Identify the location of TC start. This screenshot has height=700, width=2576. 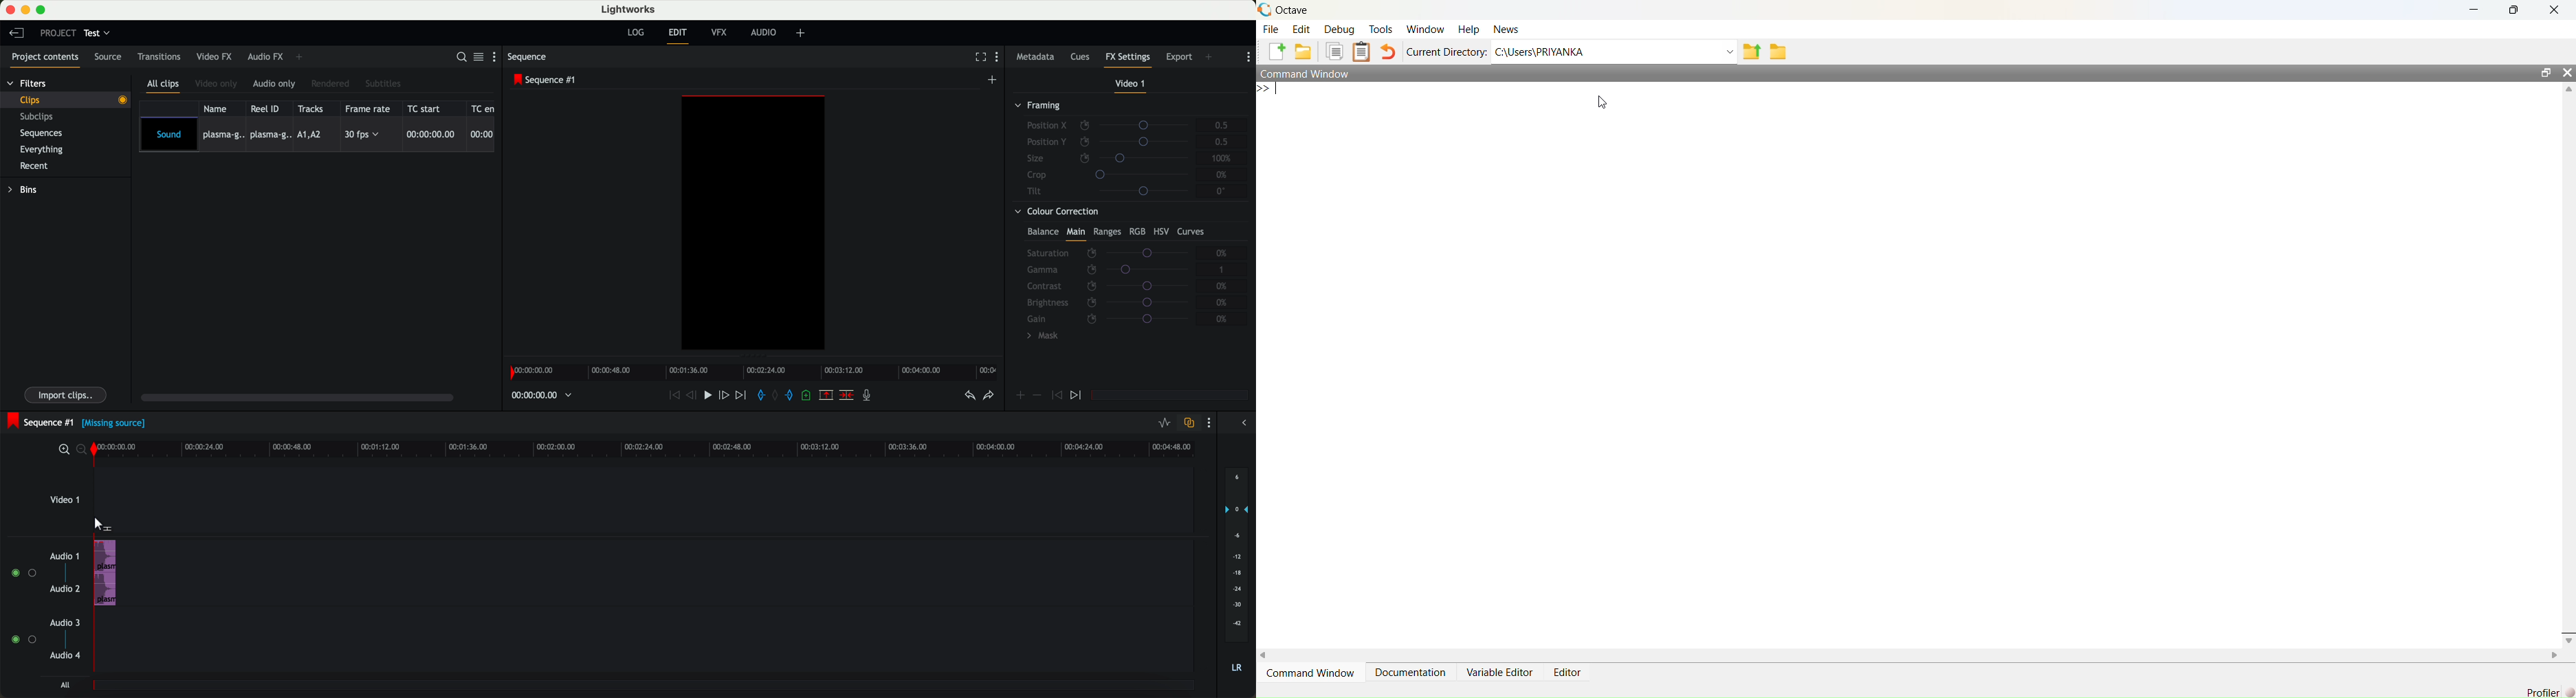
(429, 109).